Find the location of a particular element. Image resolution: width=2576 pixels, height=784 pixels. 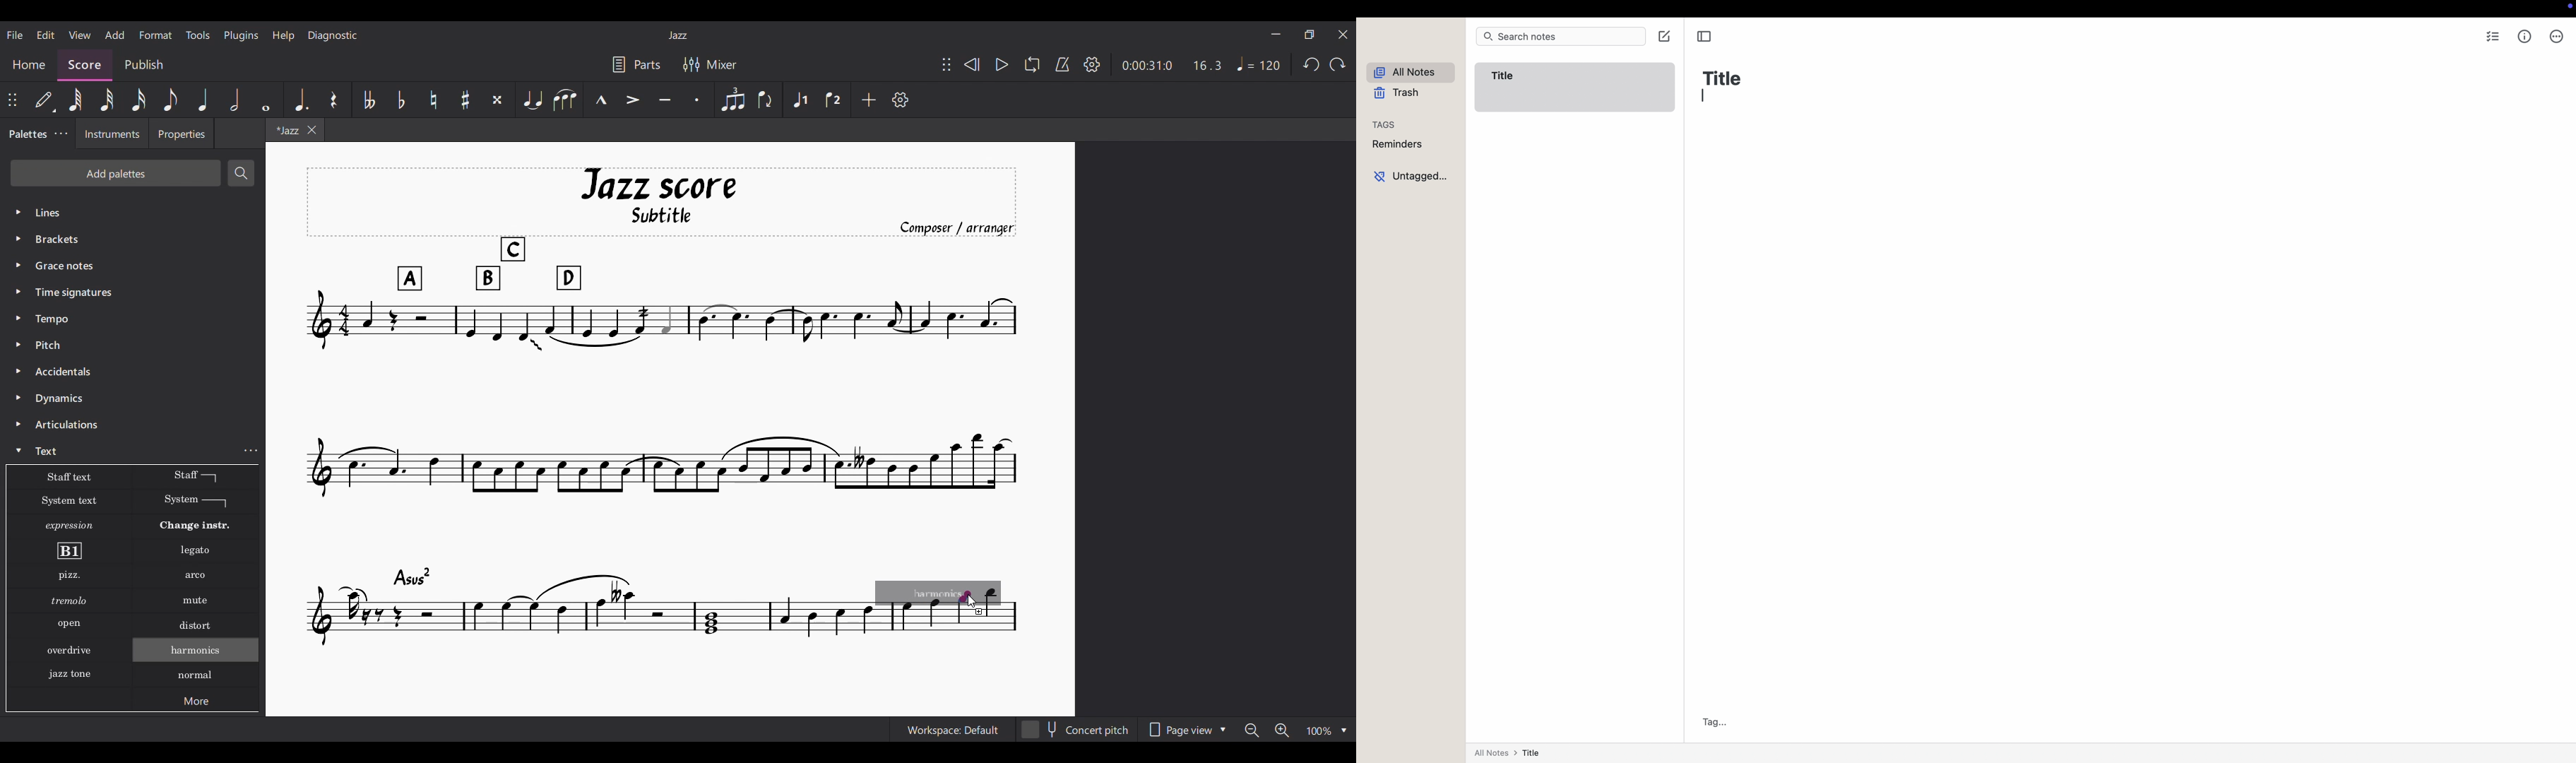

Toggle double flat is located at coordinates (368, 100).